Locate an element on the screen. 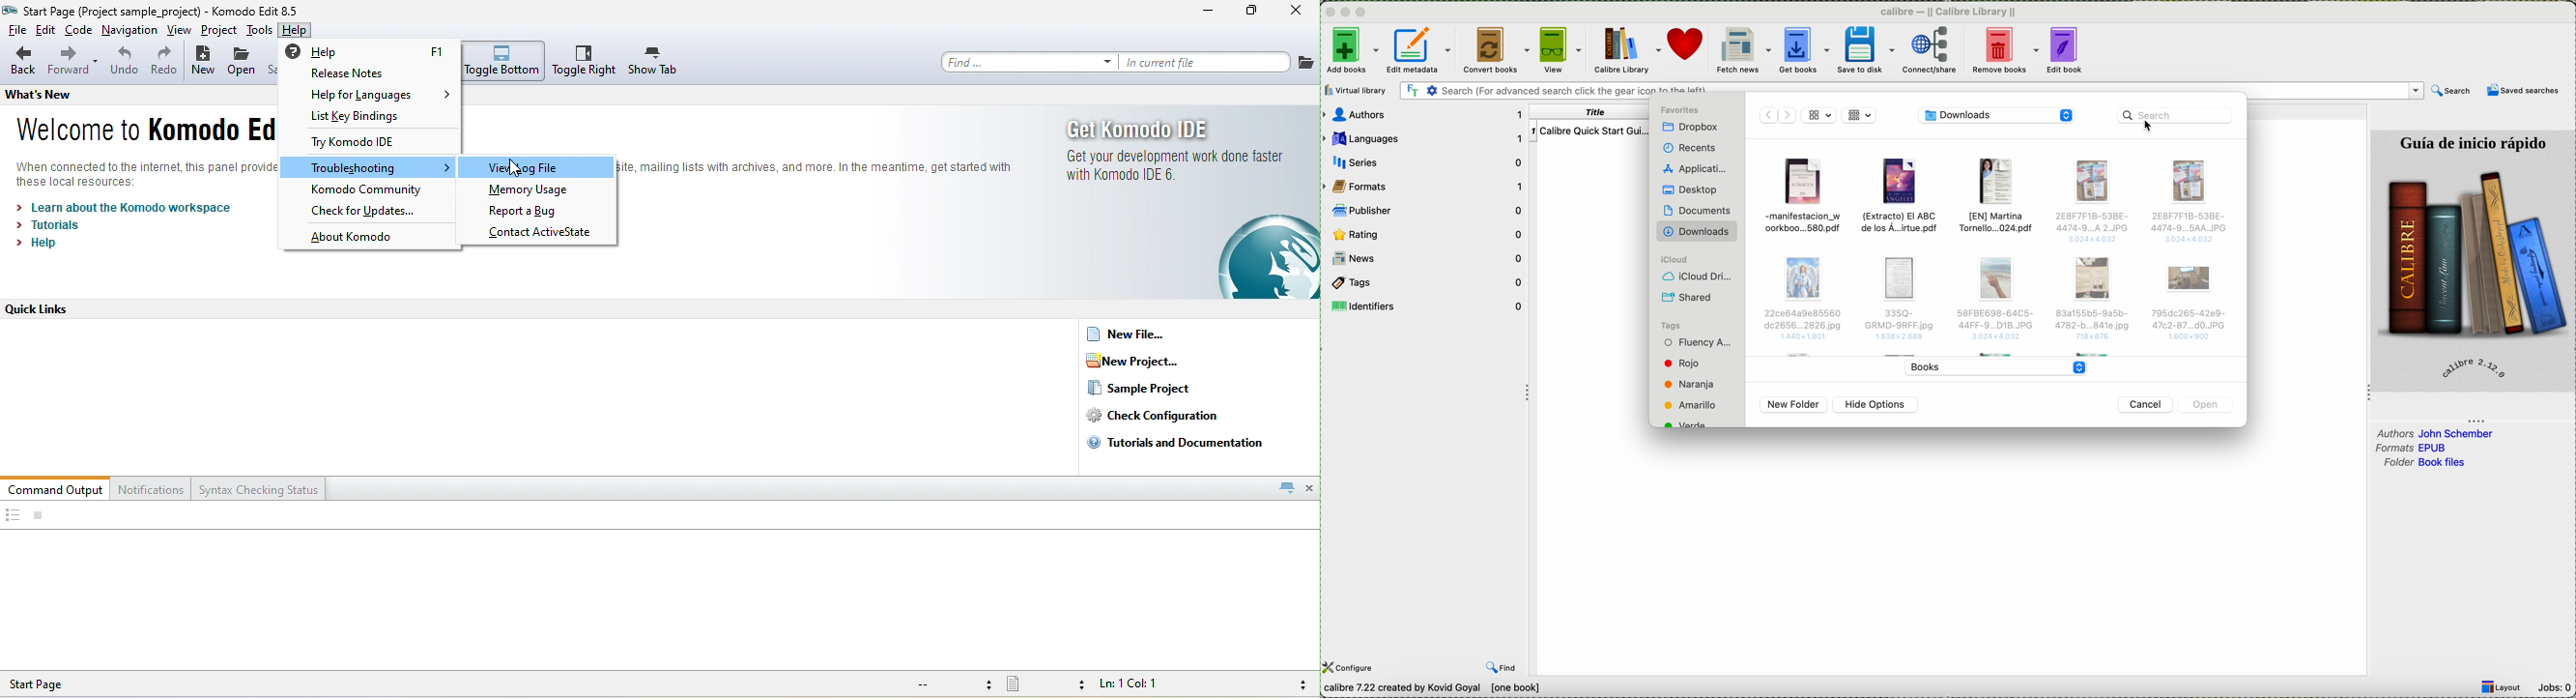  location is located at coordinates (2000, 116).